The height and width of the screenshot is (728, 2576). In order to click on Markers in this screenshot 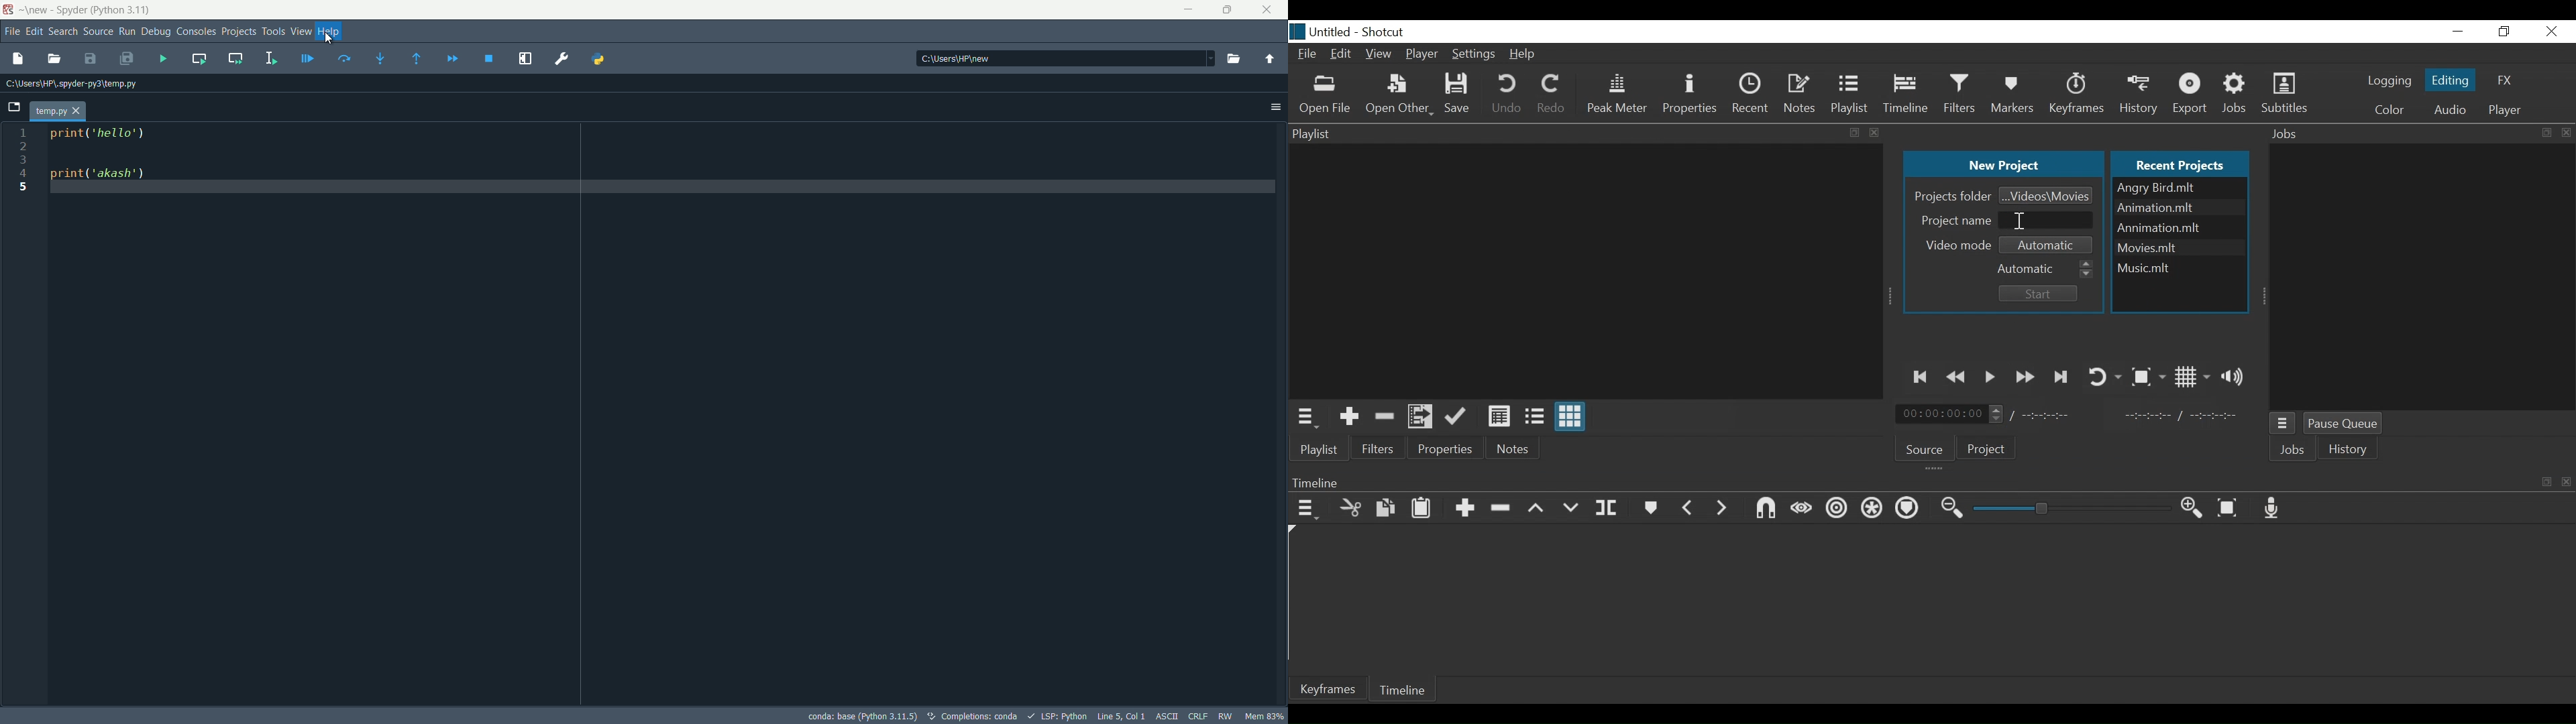, I will do `click(2014, 94)`.